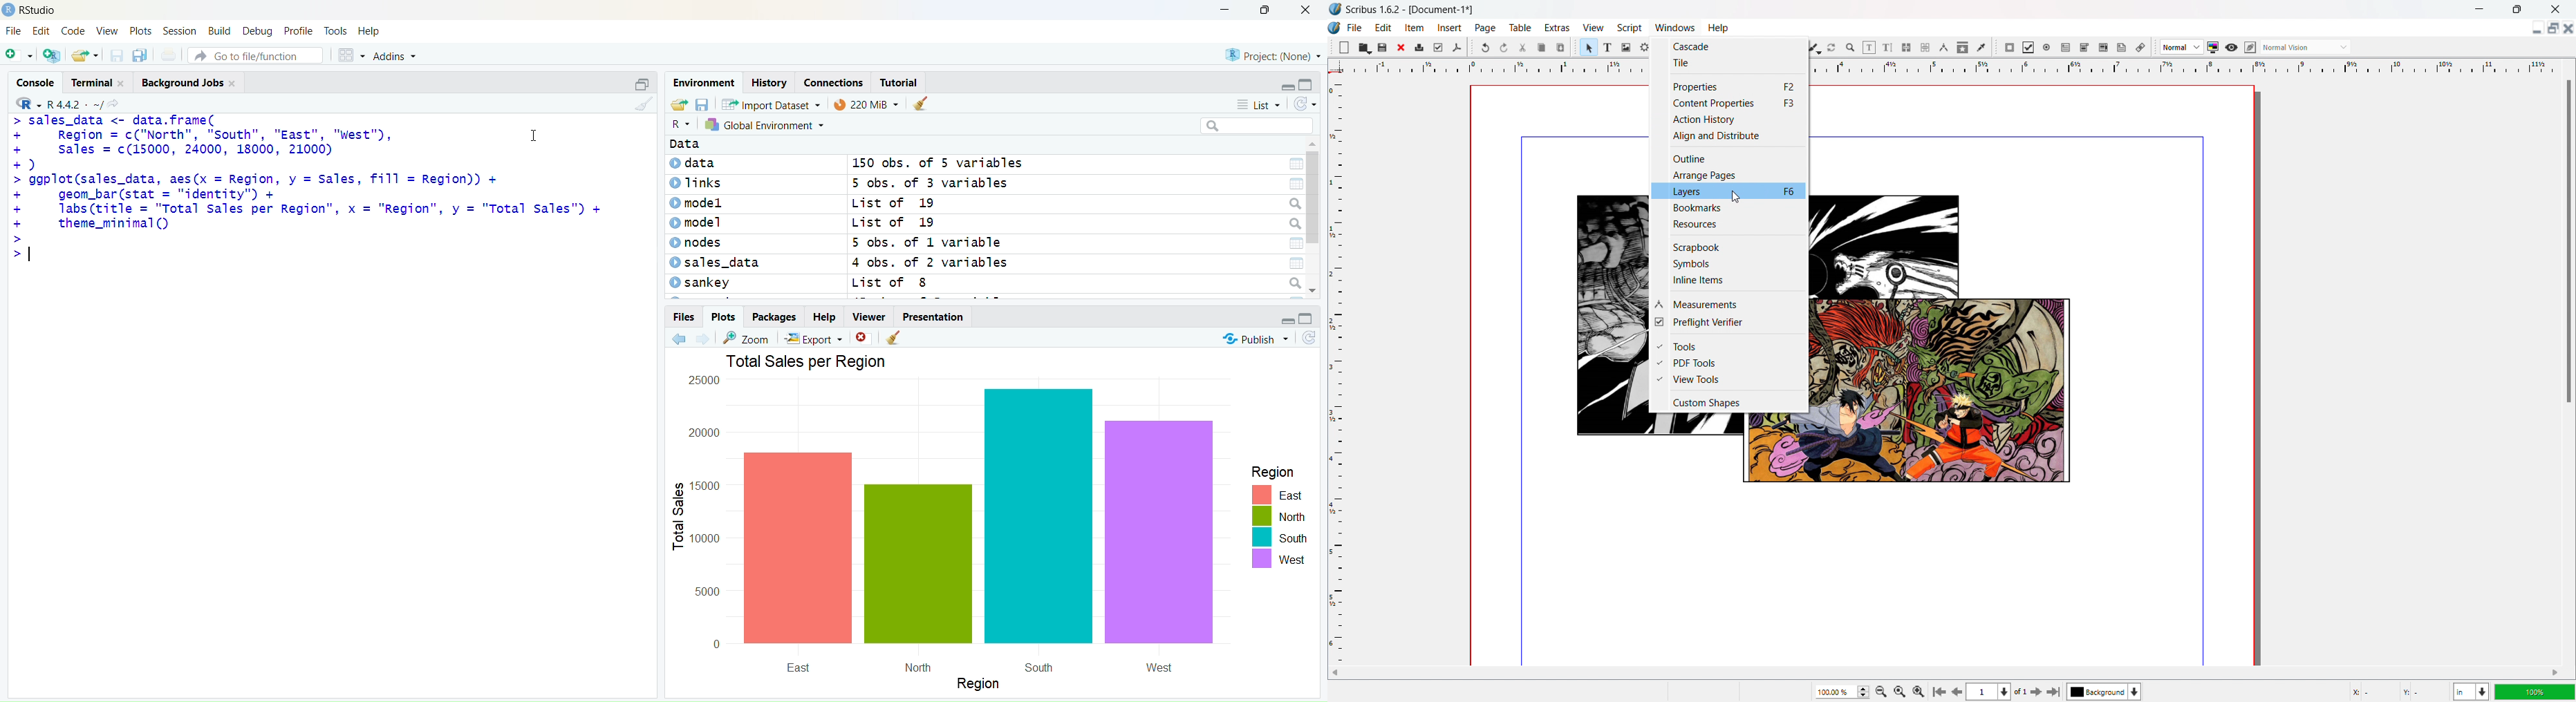  Describe the element at coordinates (109, 32) in the screenshot. I see `View` at that location.